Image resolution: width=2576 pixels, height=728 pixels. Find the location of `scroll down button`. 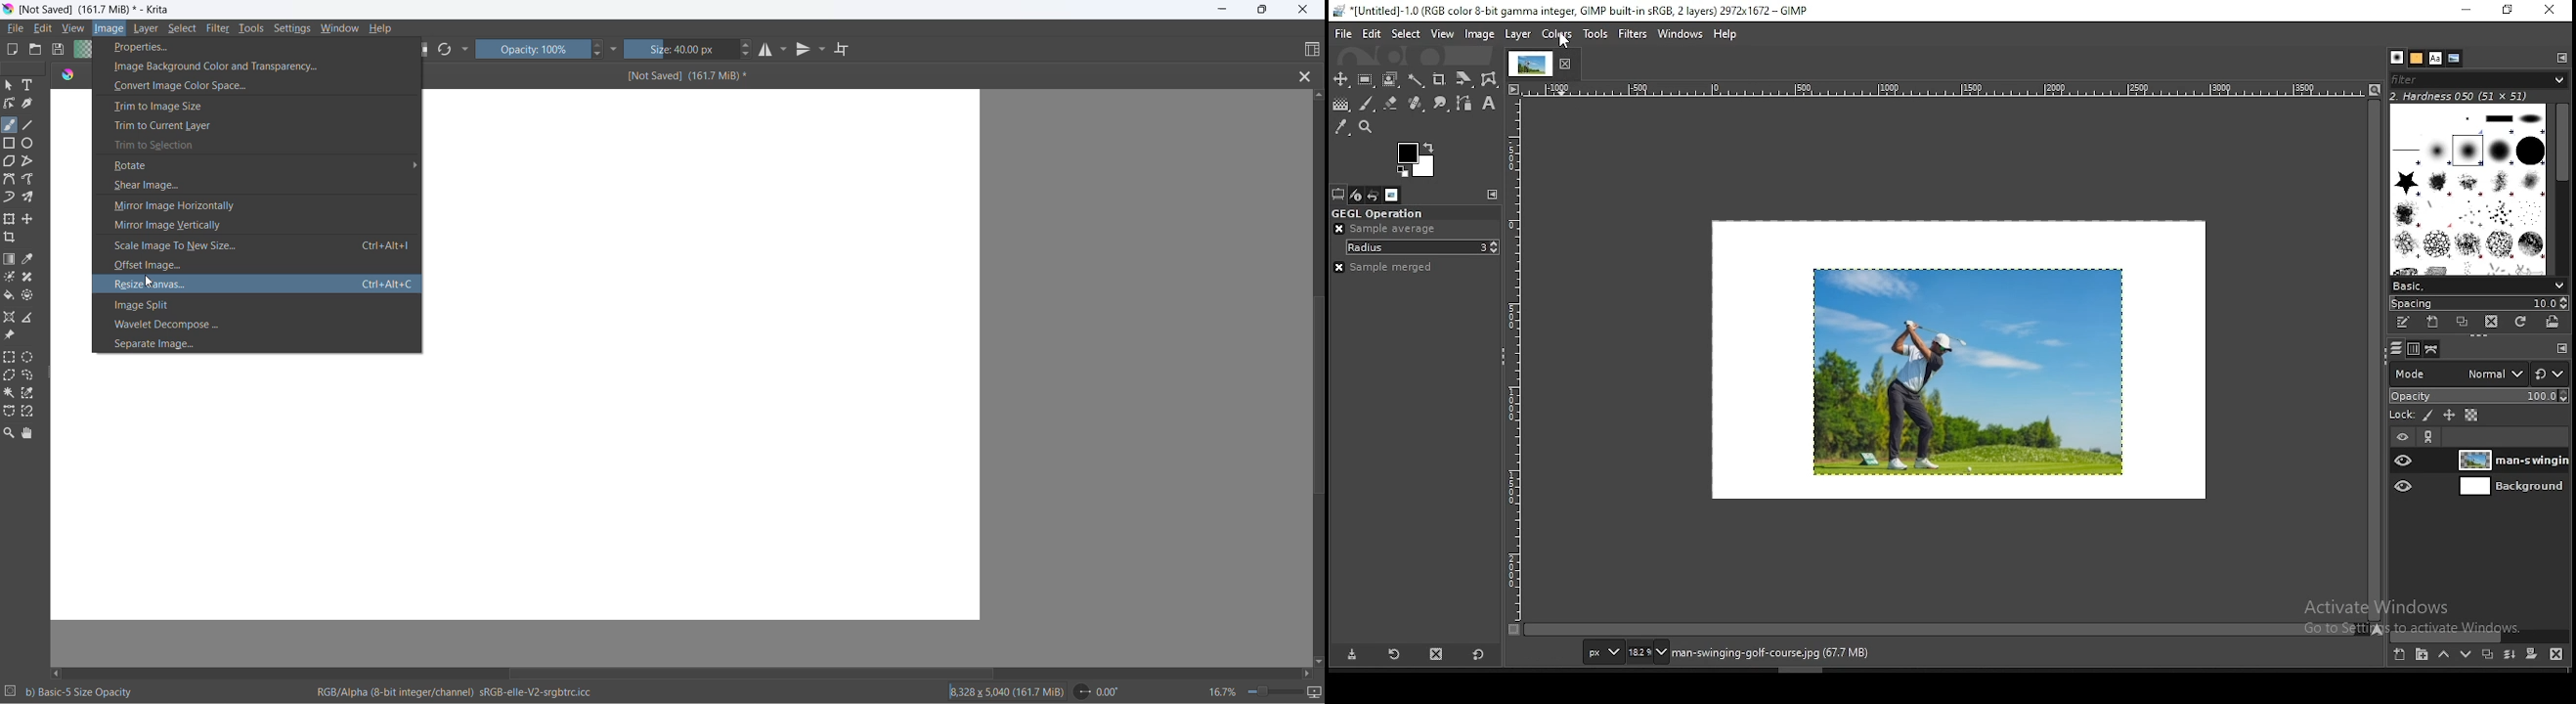

scroll down button is located at coordinates (1317, 658).